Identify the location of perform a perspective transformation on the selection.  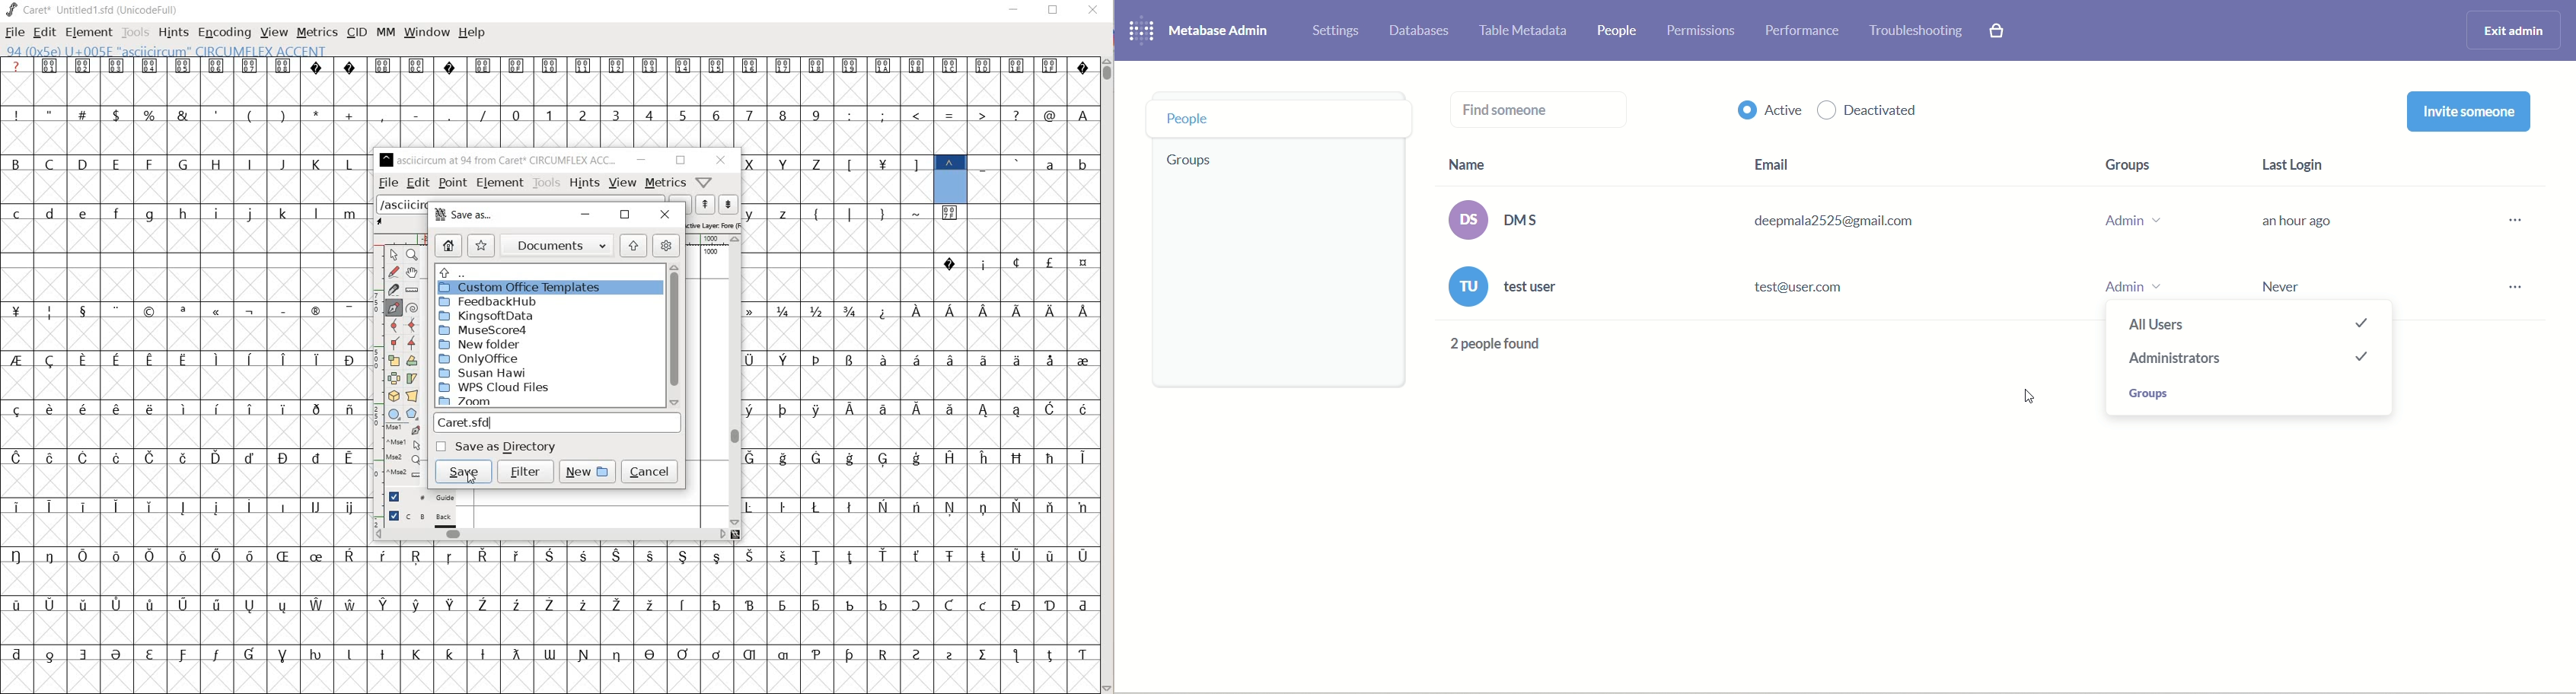
(413, 395).